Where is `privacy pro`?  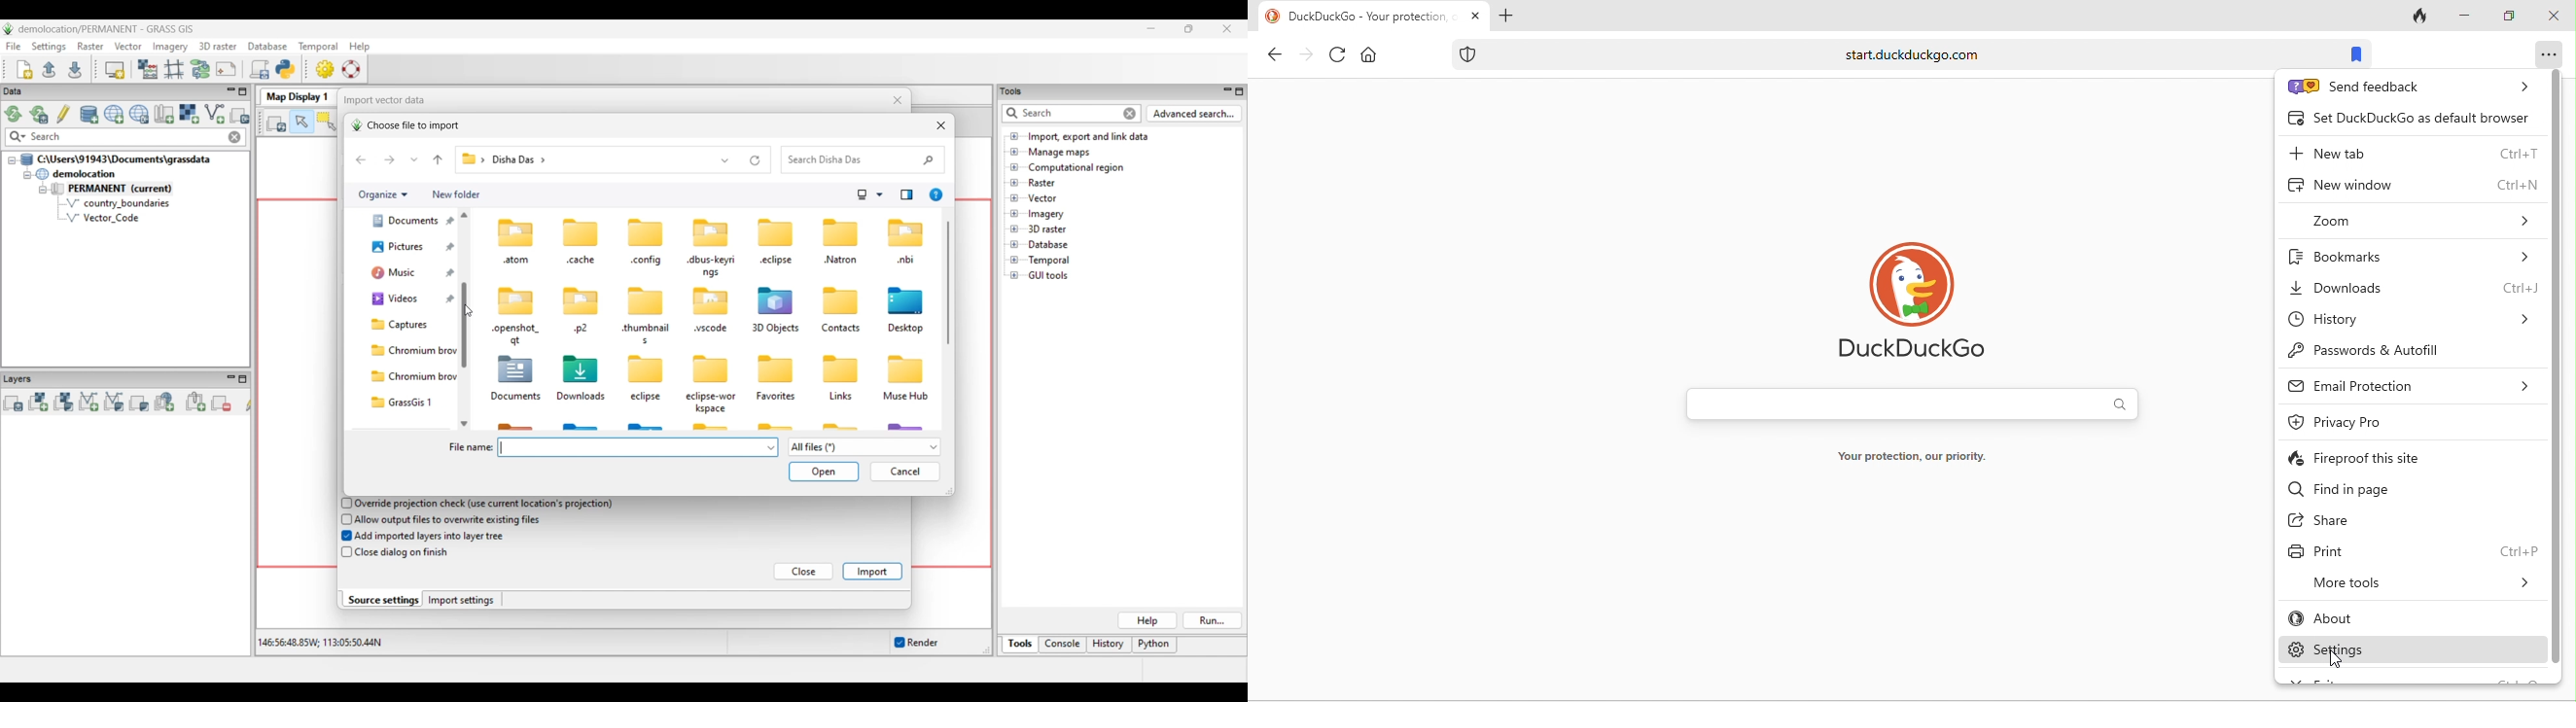
privacy pro is located at coordinates (2383, 421).